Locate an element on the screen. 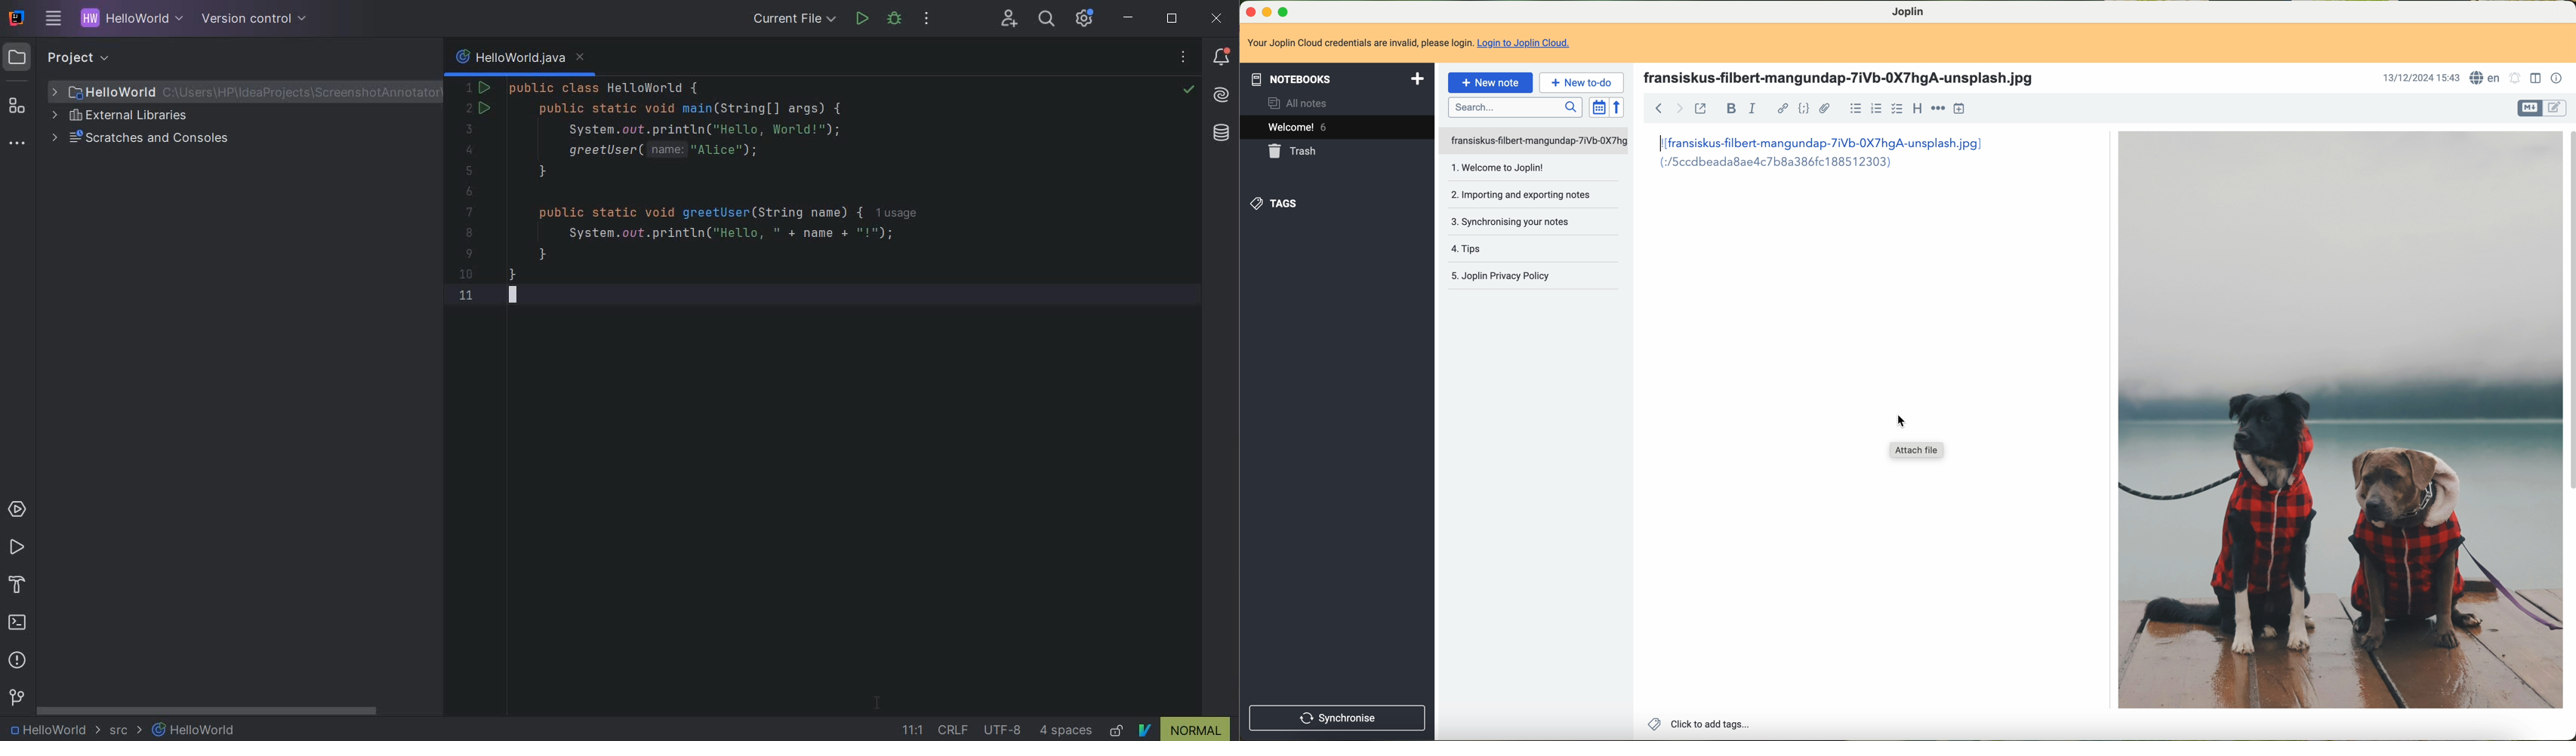  VERSION CONTROL is located at coordinates (251, 18).